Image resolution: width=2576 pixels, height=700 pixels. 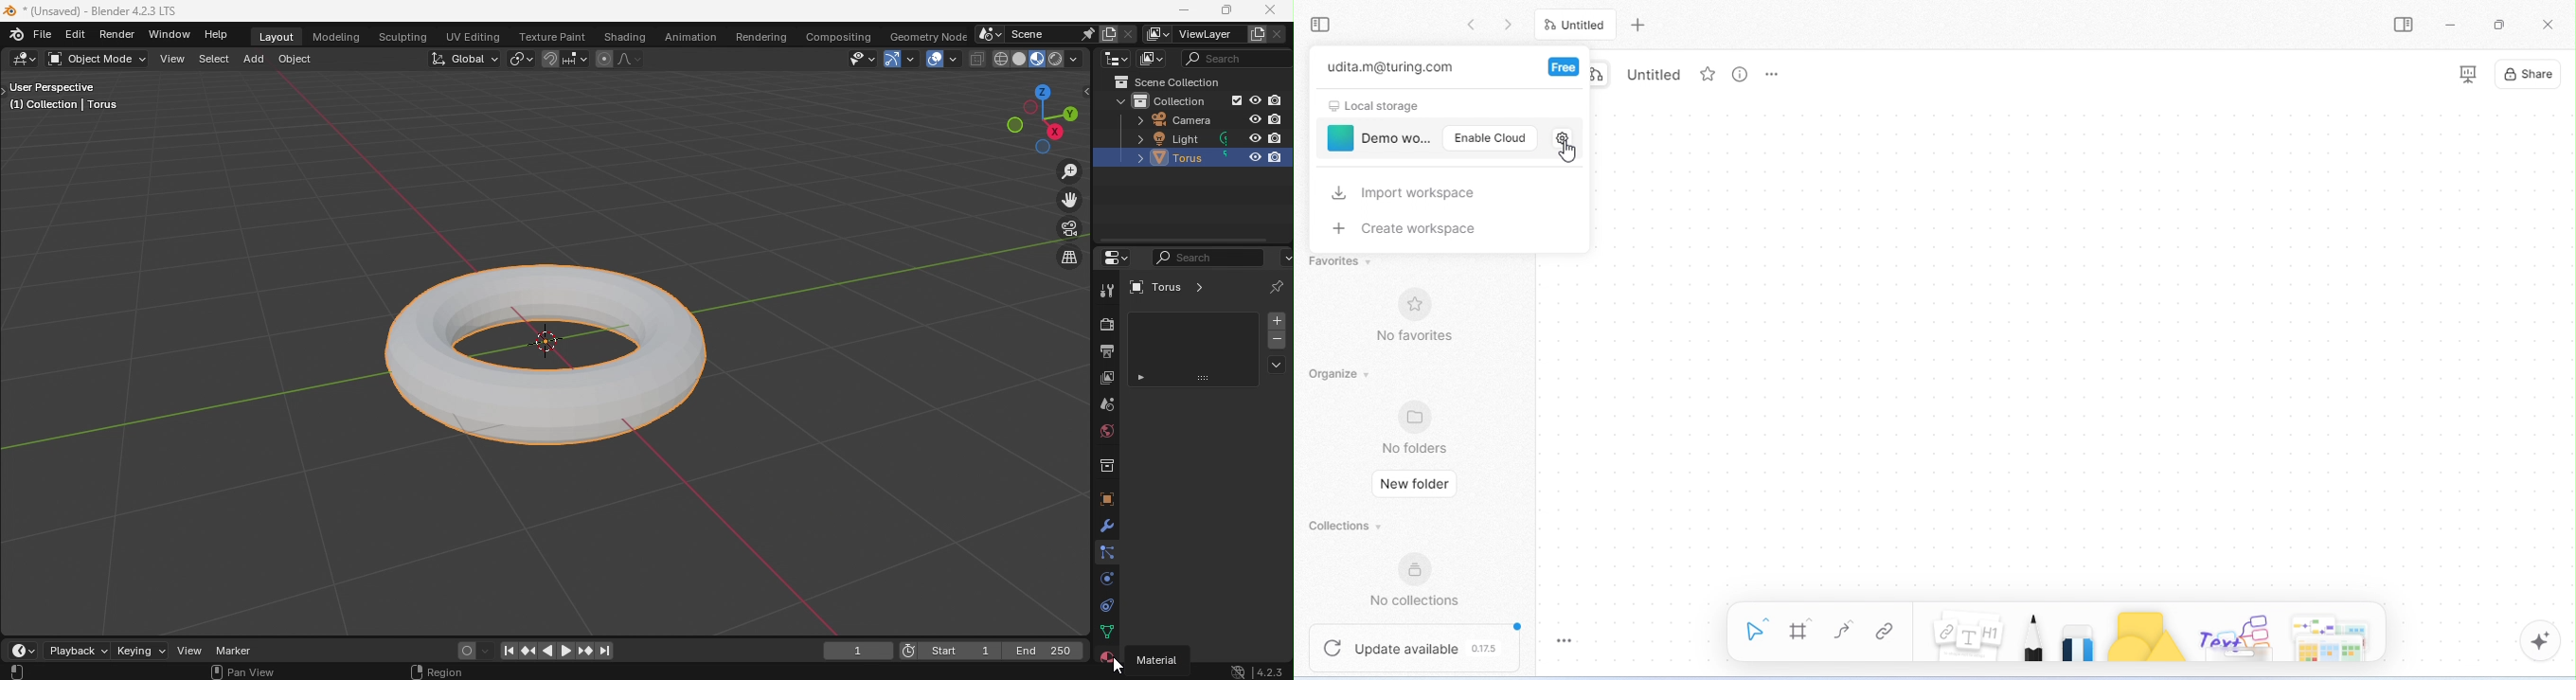 I want to click on Particles, so click(x=1109, y=553).